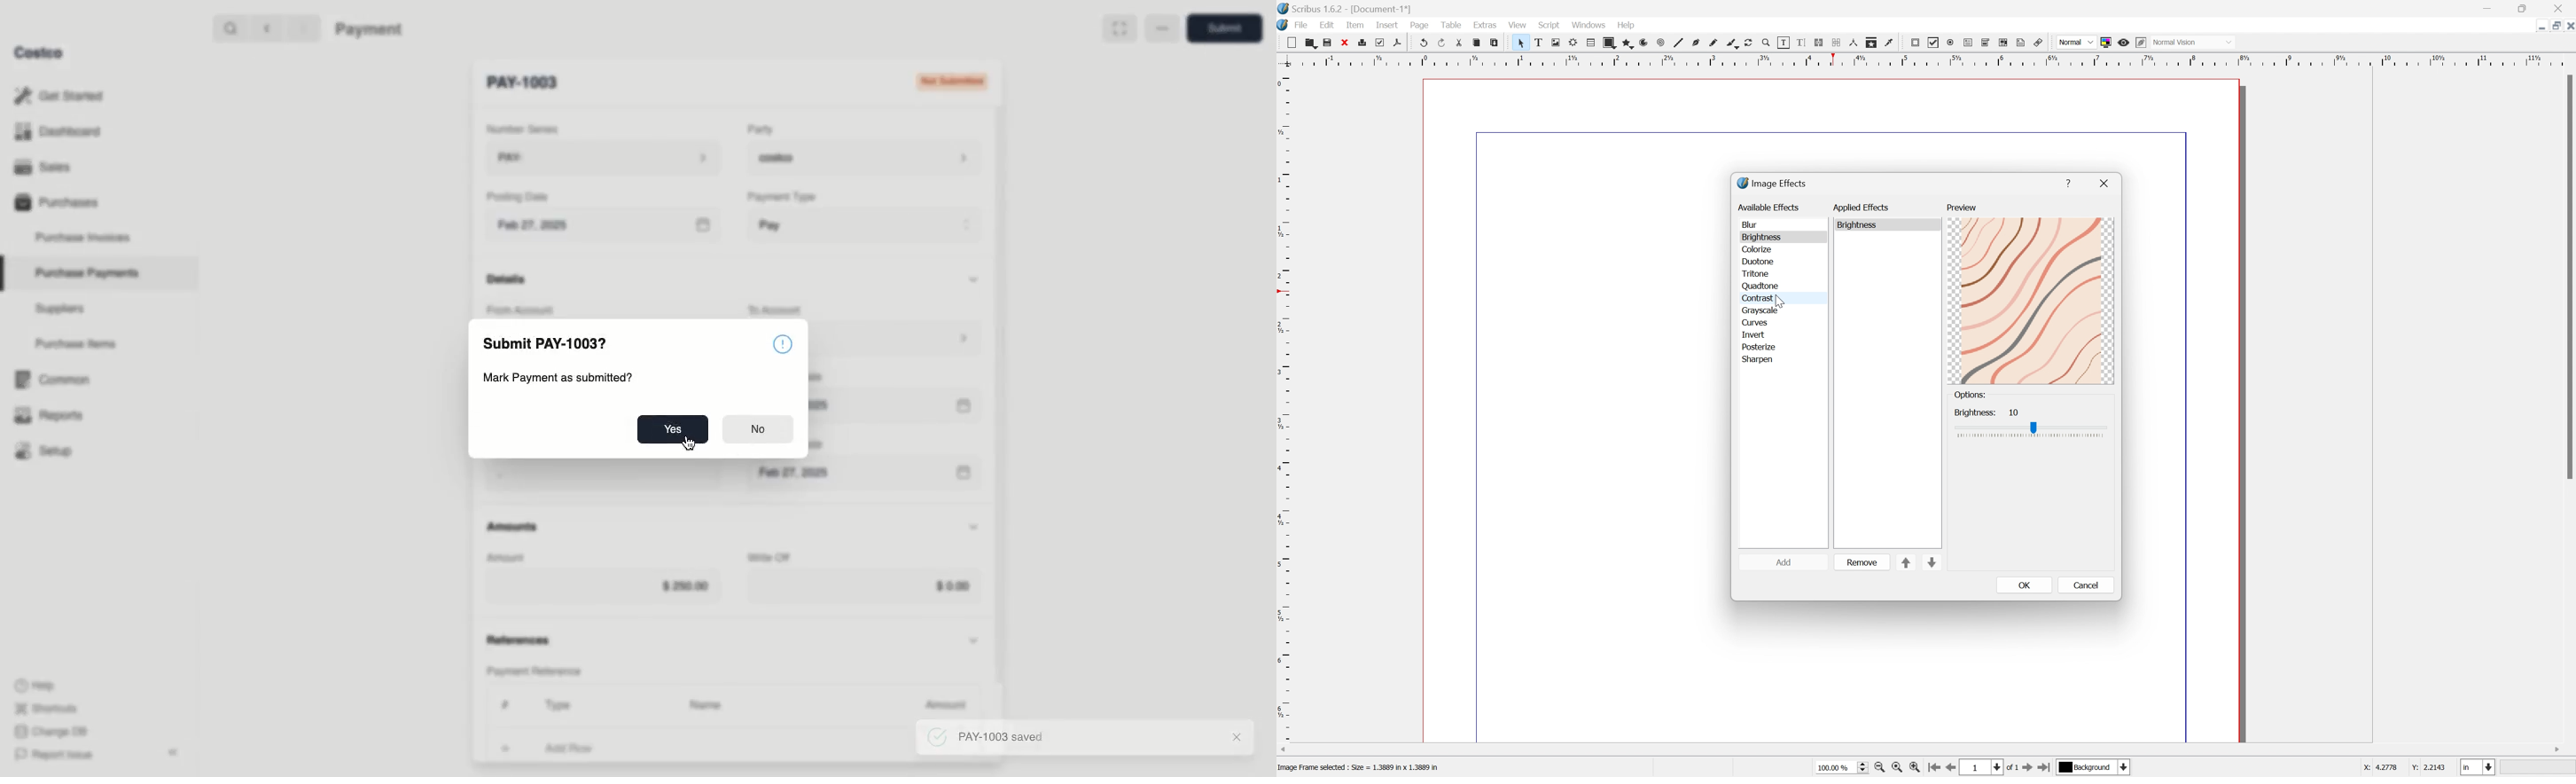  What do you see at coordinates (1921, 563) in the screenshot?
I see `sort` at bounding box center [1921, 563].